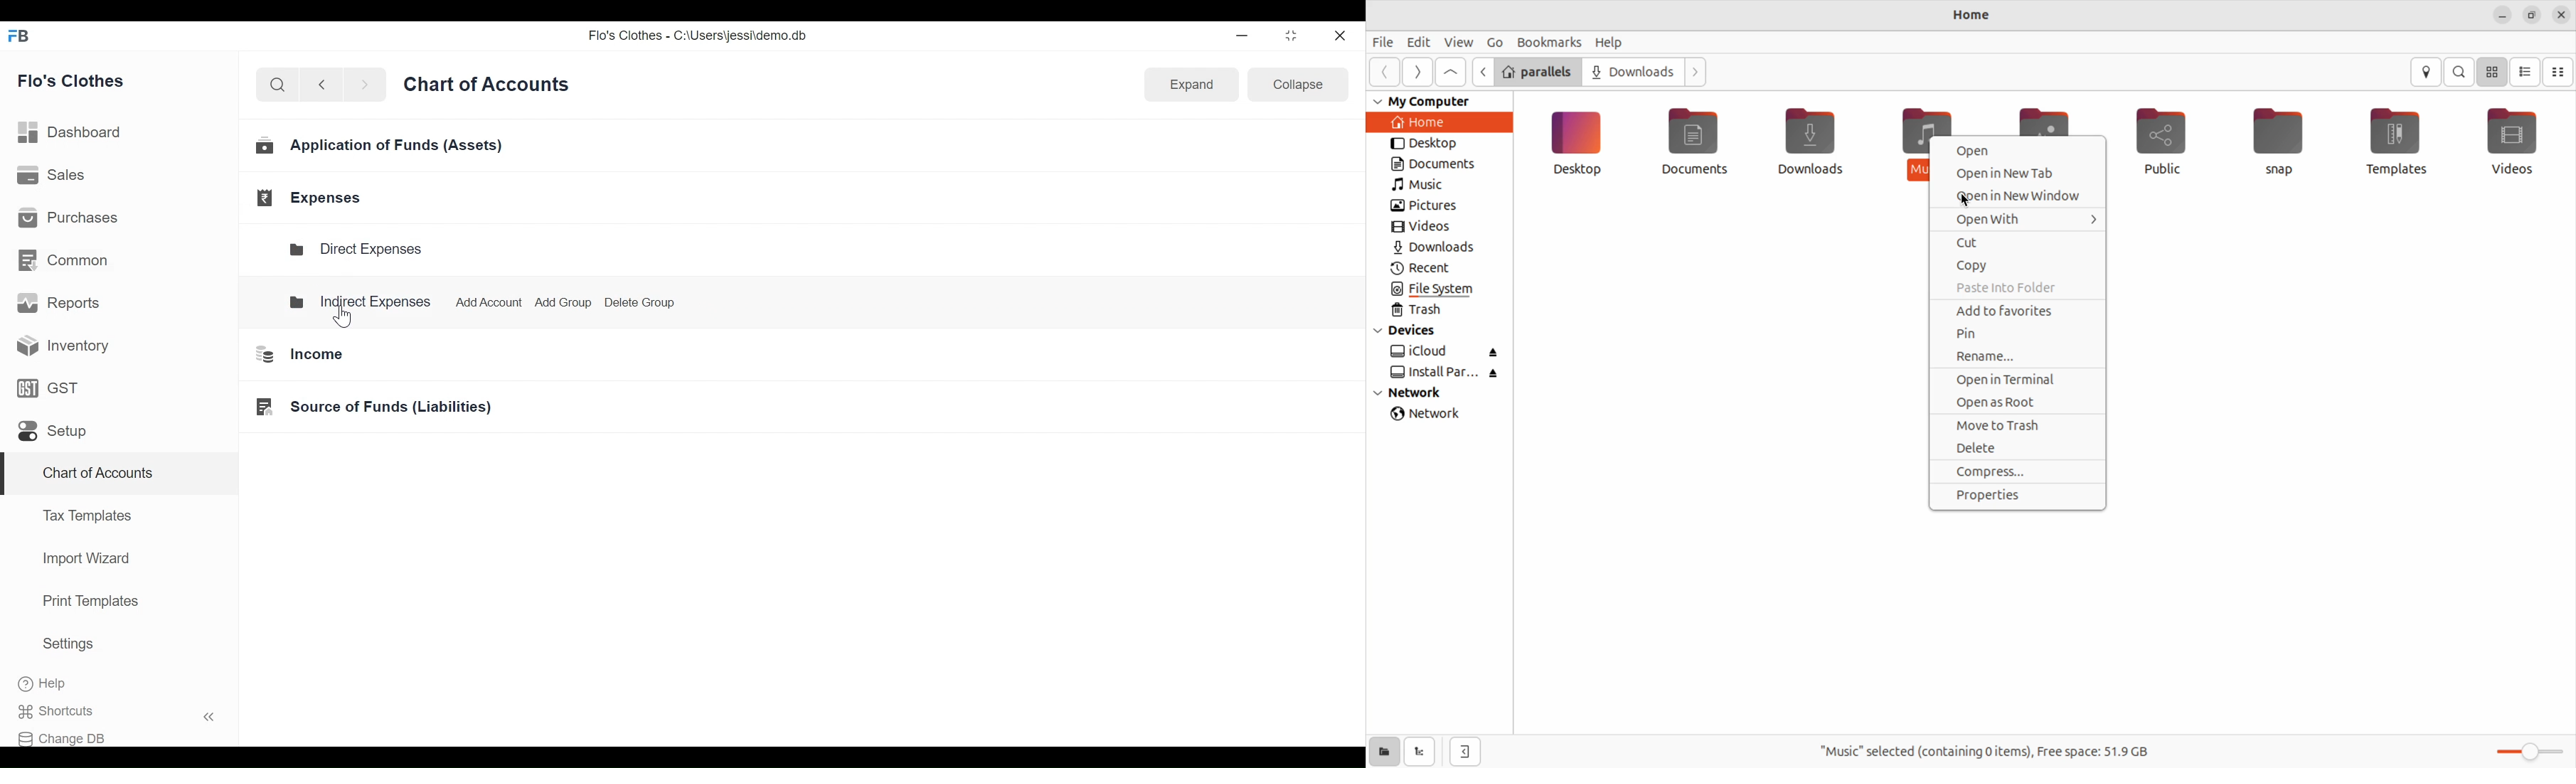  Describe the element at coordinates (277, 85) in the screenshot. I see `search` at that location.